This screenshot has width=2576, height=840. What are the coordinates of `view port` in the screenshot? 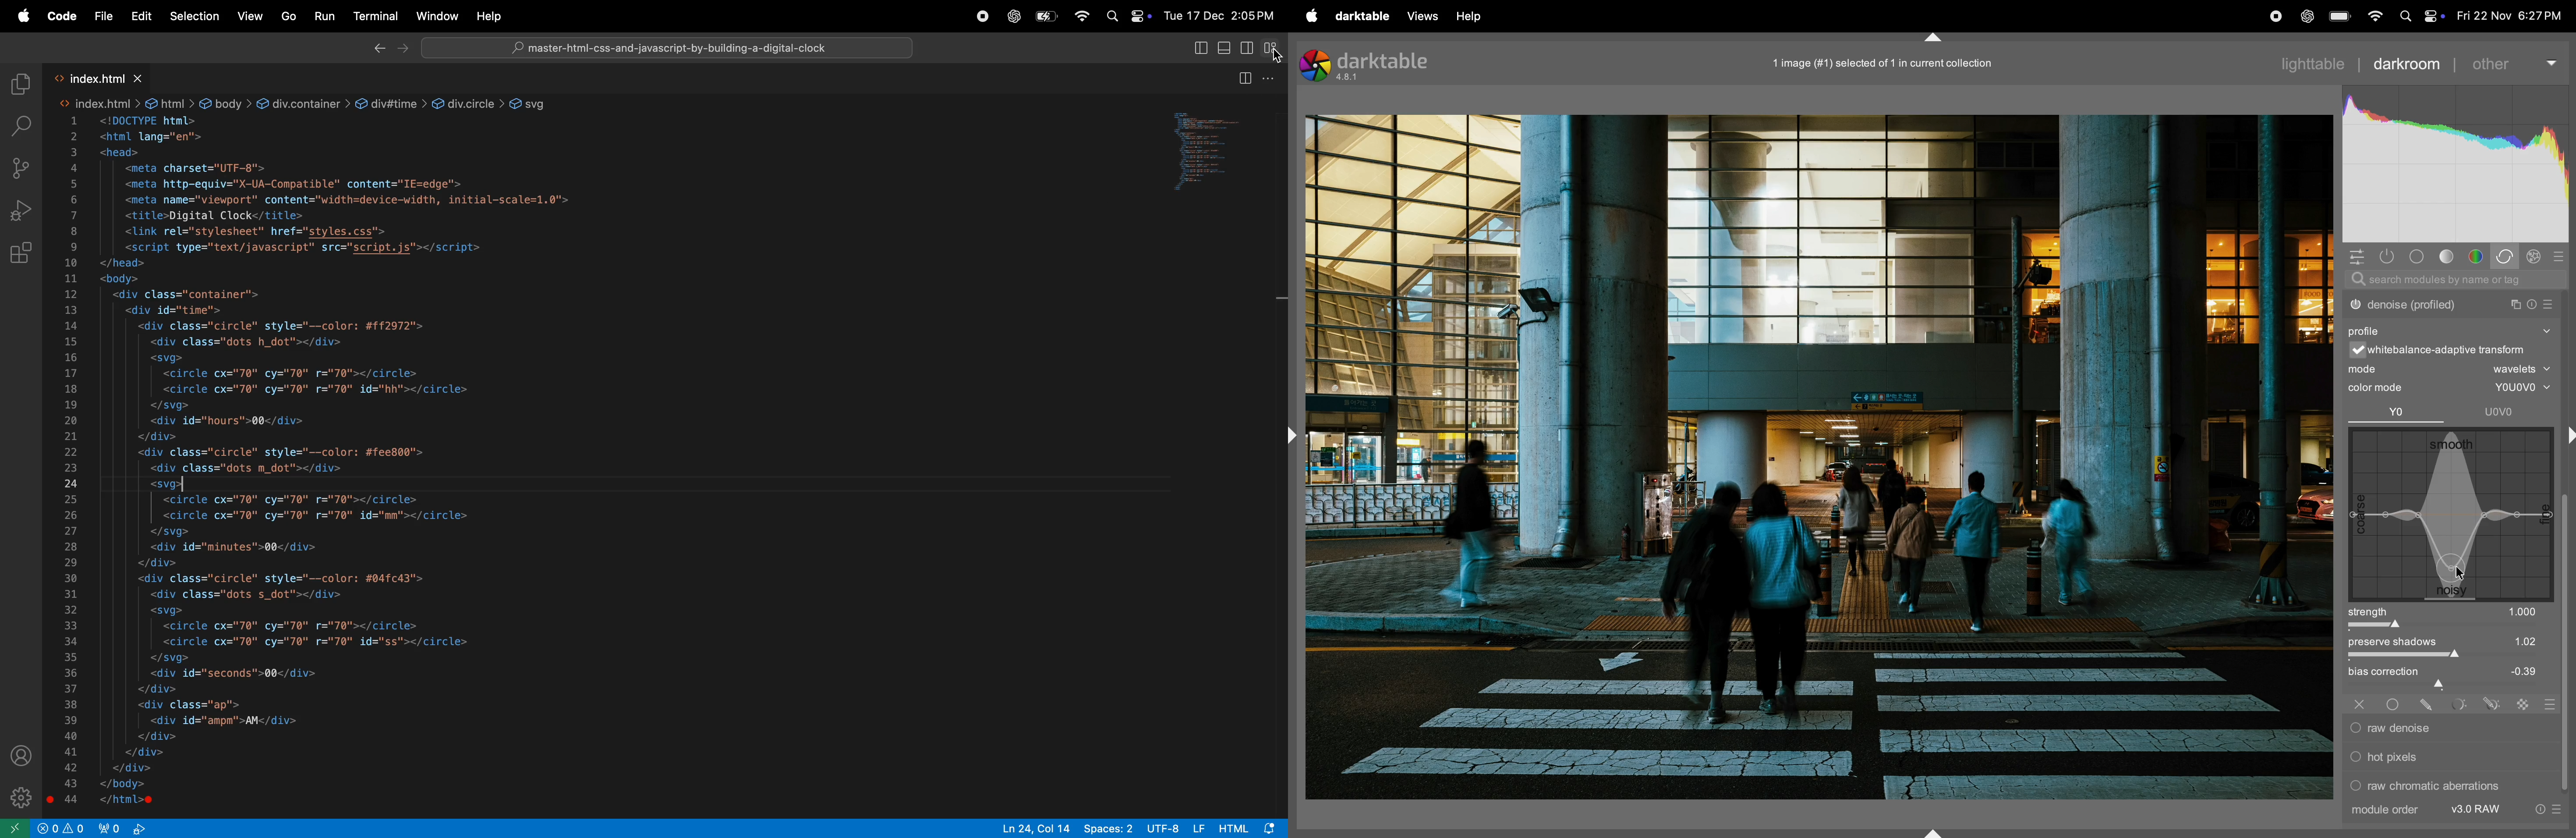 It's located at (122, 828).